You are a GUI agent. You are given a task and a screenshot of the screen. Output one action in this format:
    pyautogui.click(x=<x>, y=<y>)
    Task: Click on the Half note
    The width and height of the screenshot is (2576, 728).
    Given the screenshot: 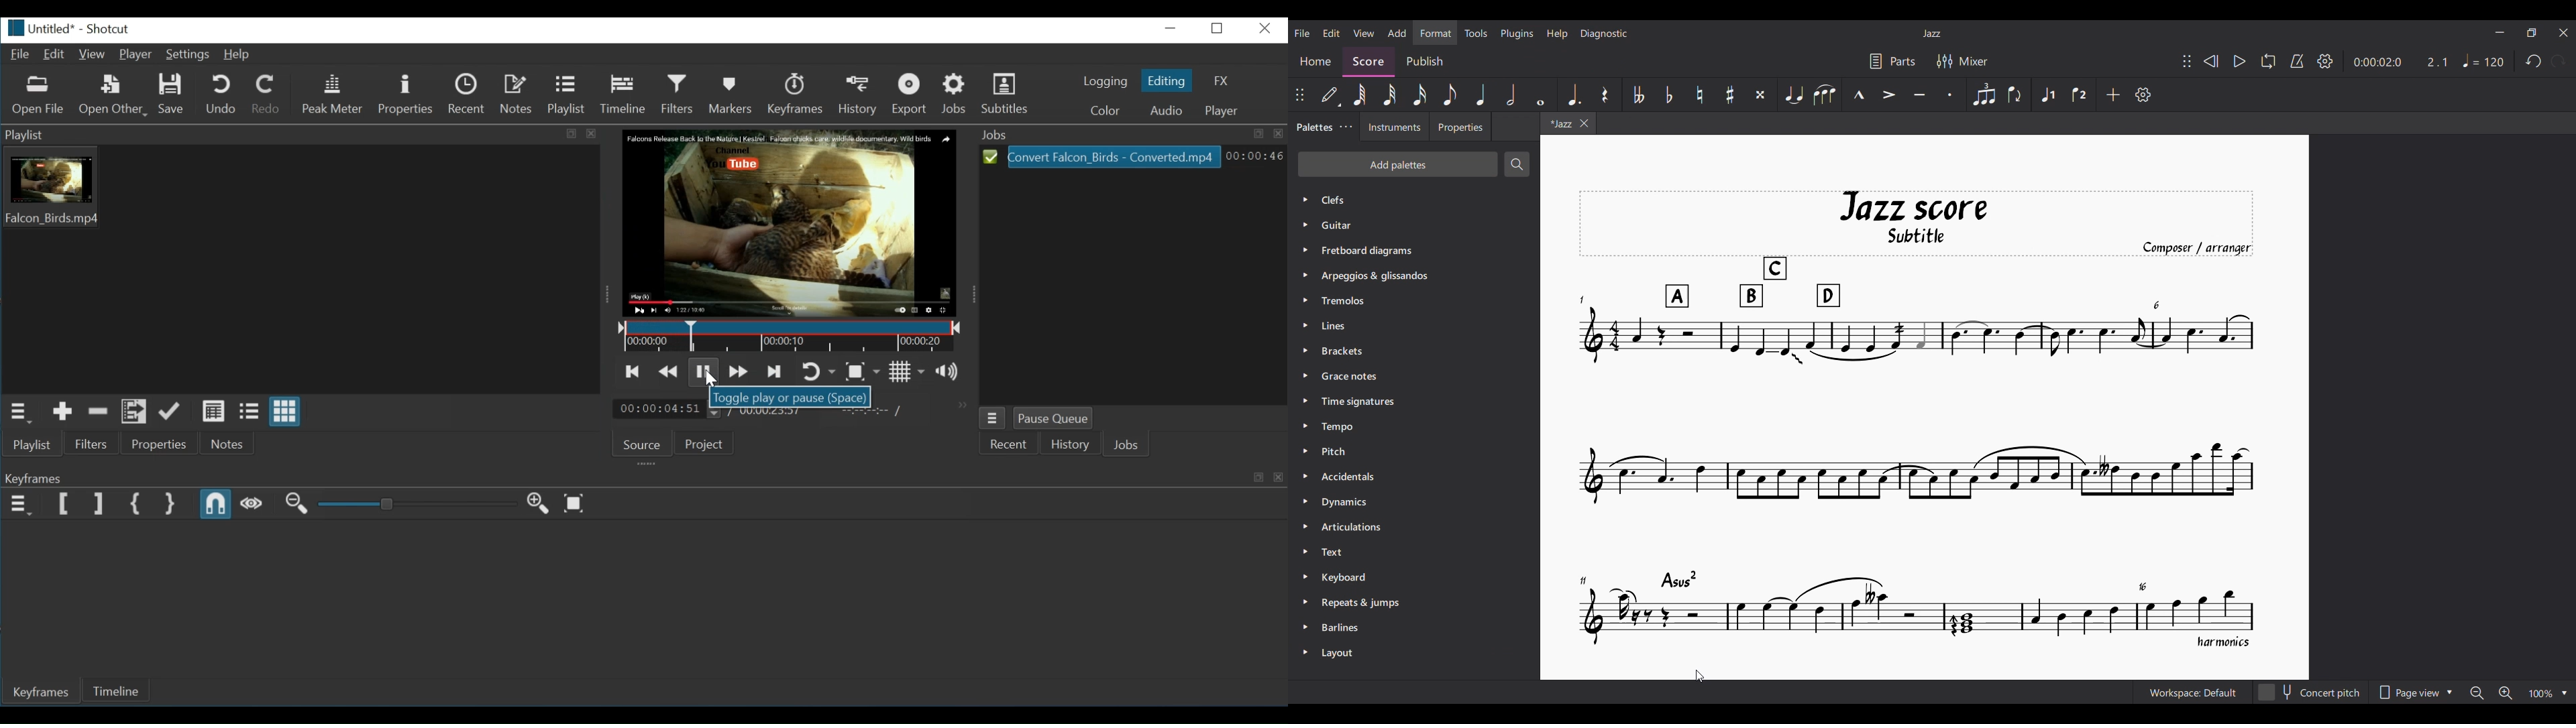 What is the action you would take?
    pyautogui.click(x=1511, y=95)
    